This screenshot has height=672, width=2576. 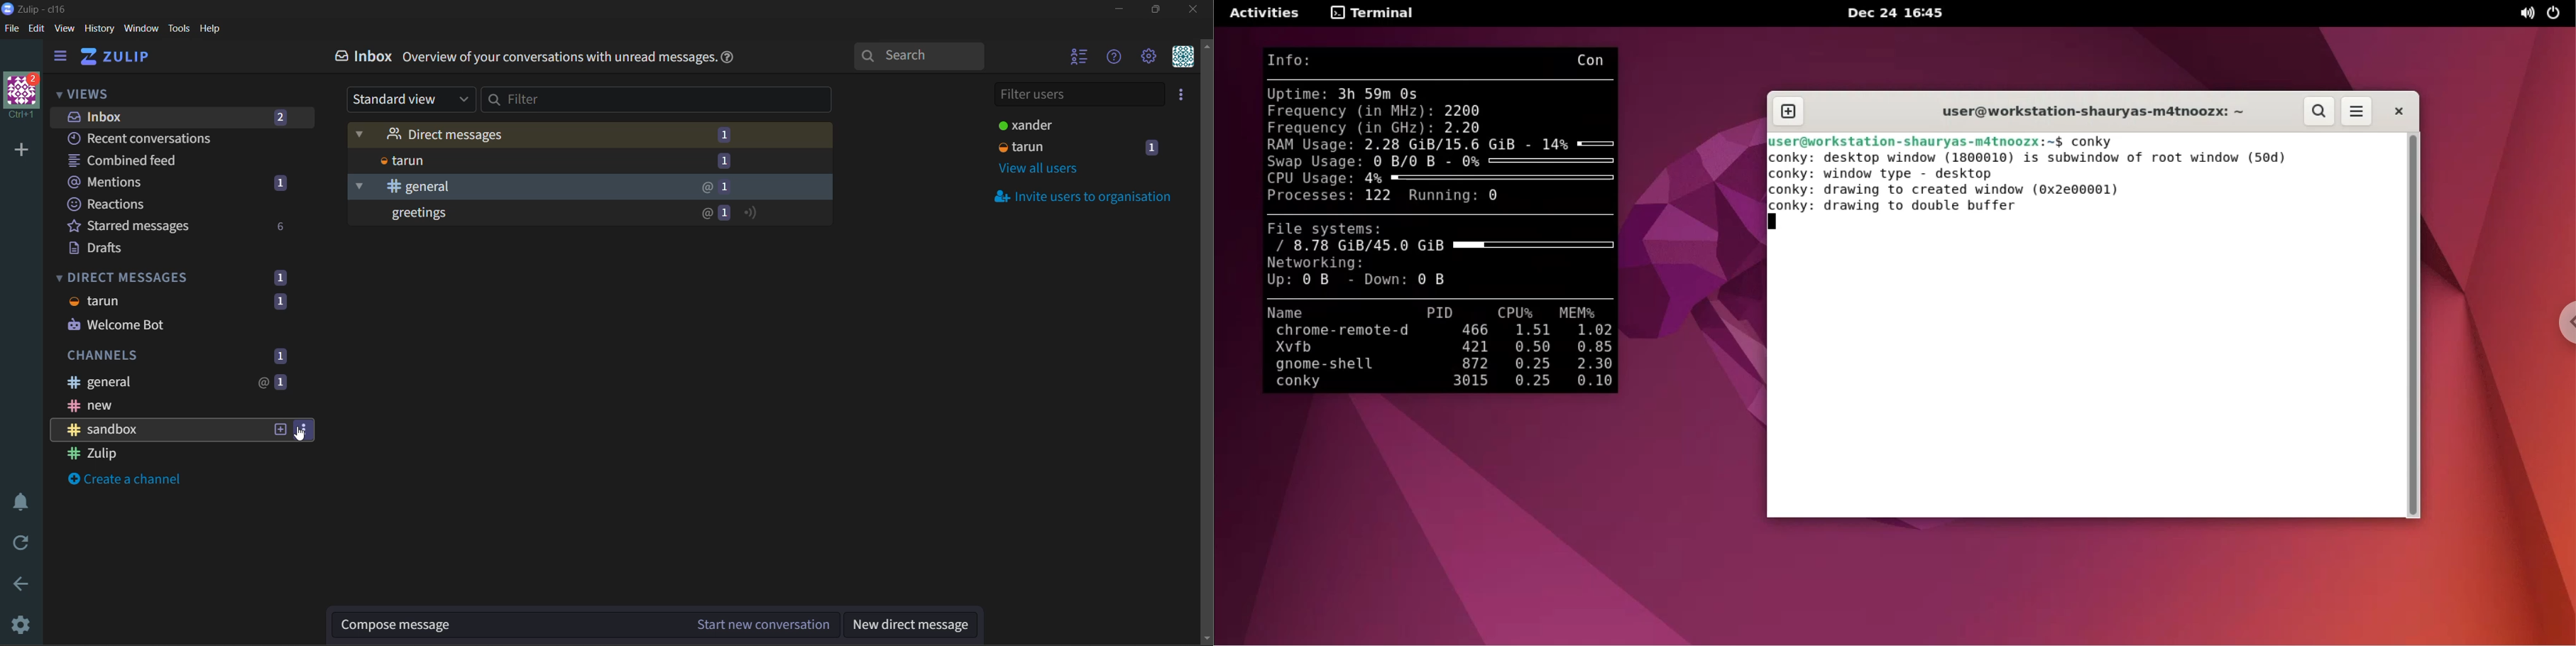 What do you see at coordinates (189, 354) in the screenshot?
I see `channels` at bounding box center [189, 354].